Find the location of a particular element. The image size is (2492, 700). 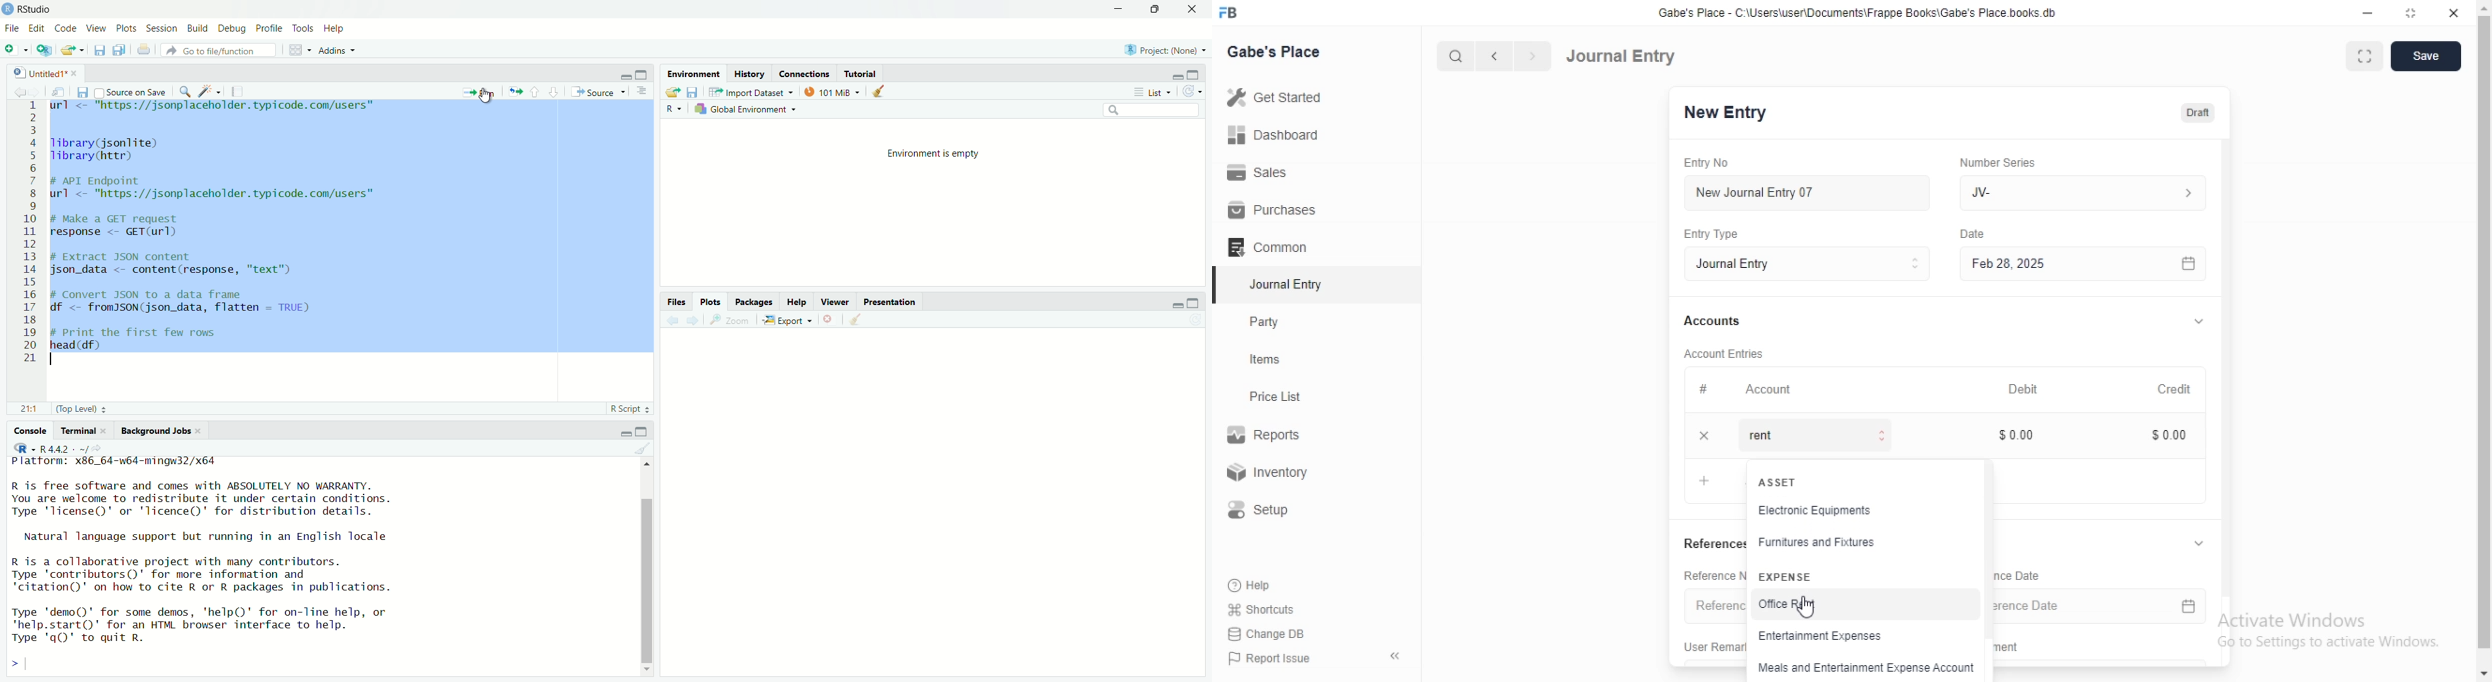

cursor is located at coordinates (1808, 607).